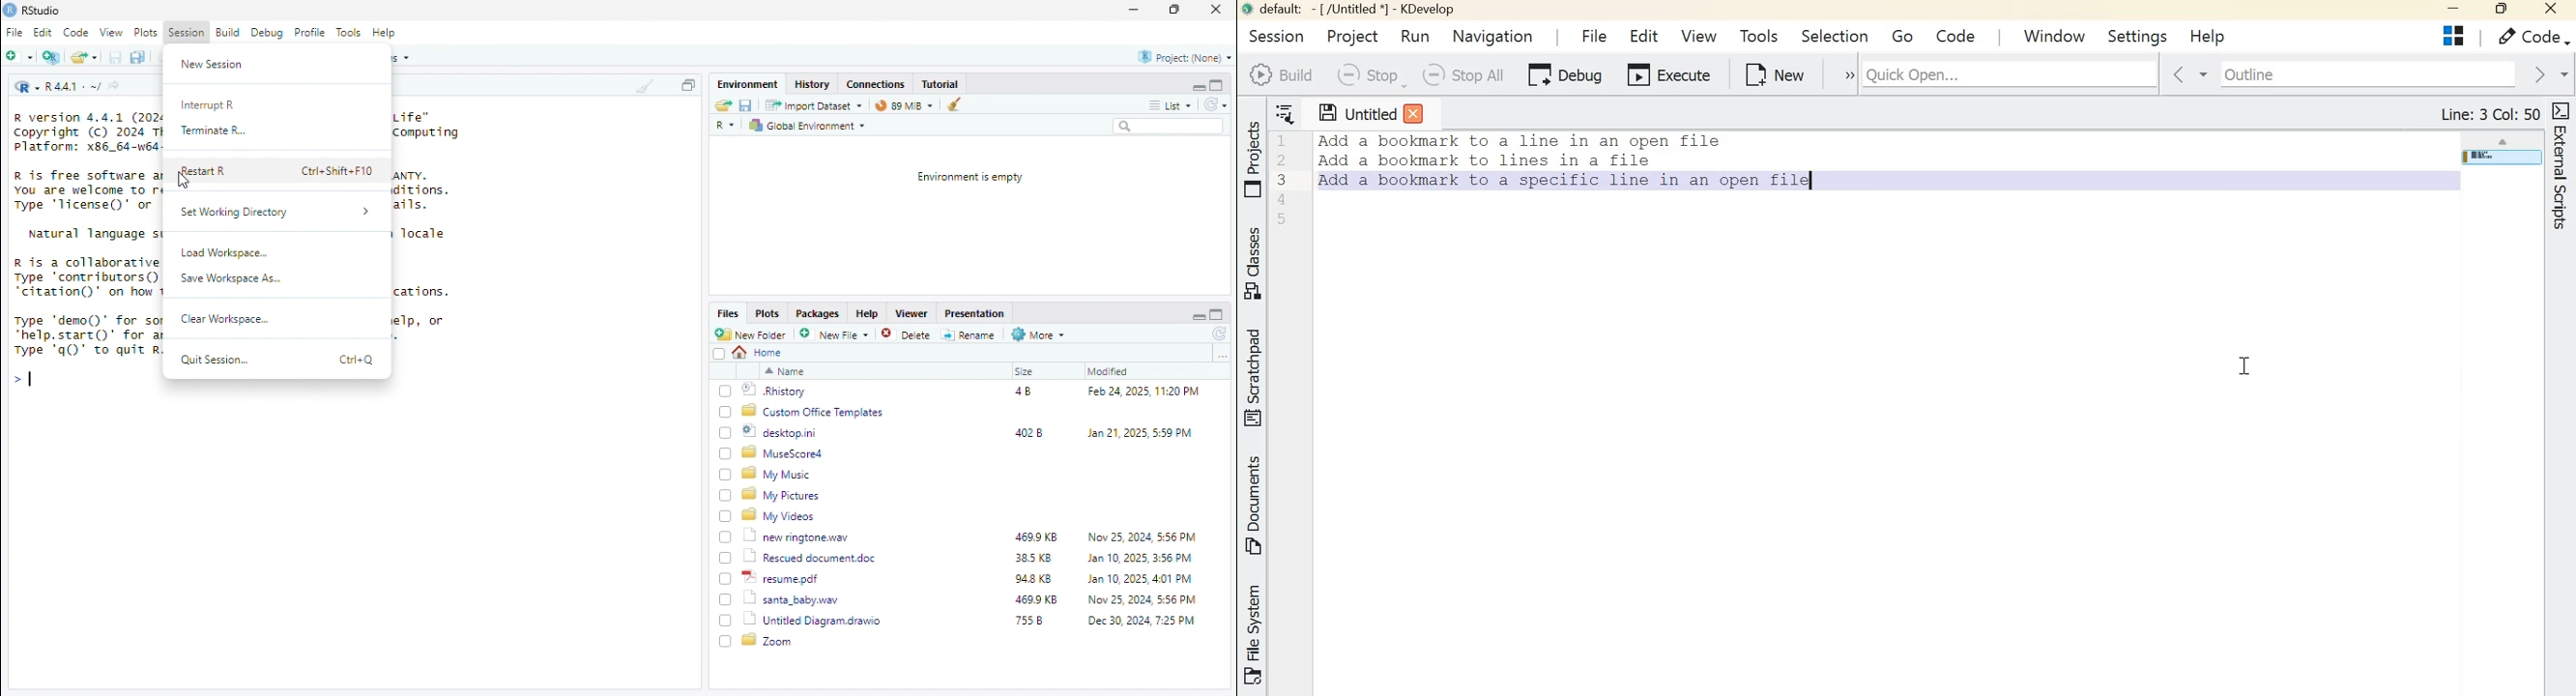 This screenshot has height=700, width=2576. What do you see at coordinates (726, 537) in the screenshot?
I see `Checkbox` at bounding box center [726, 537].